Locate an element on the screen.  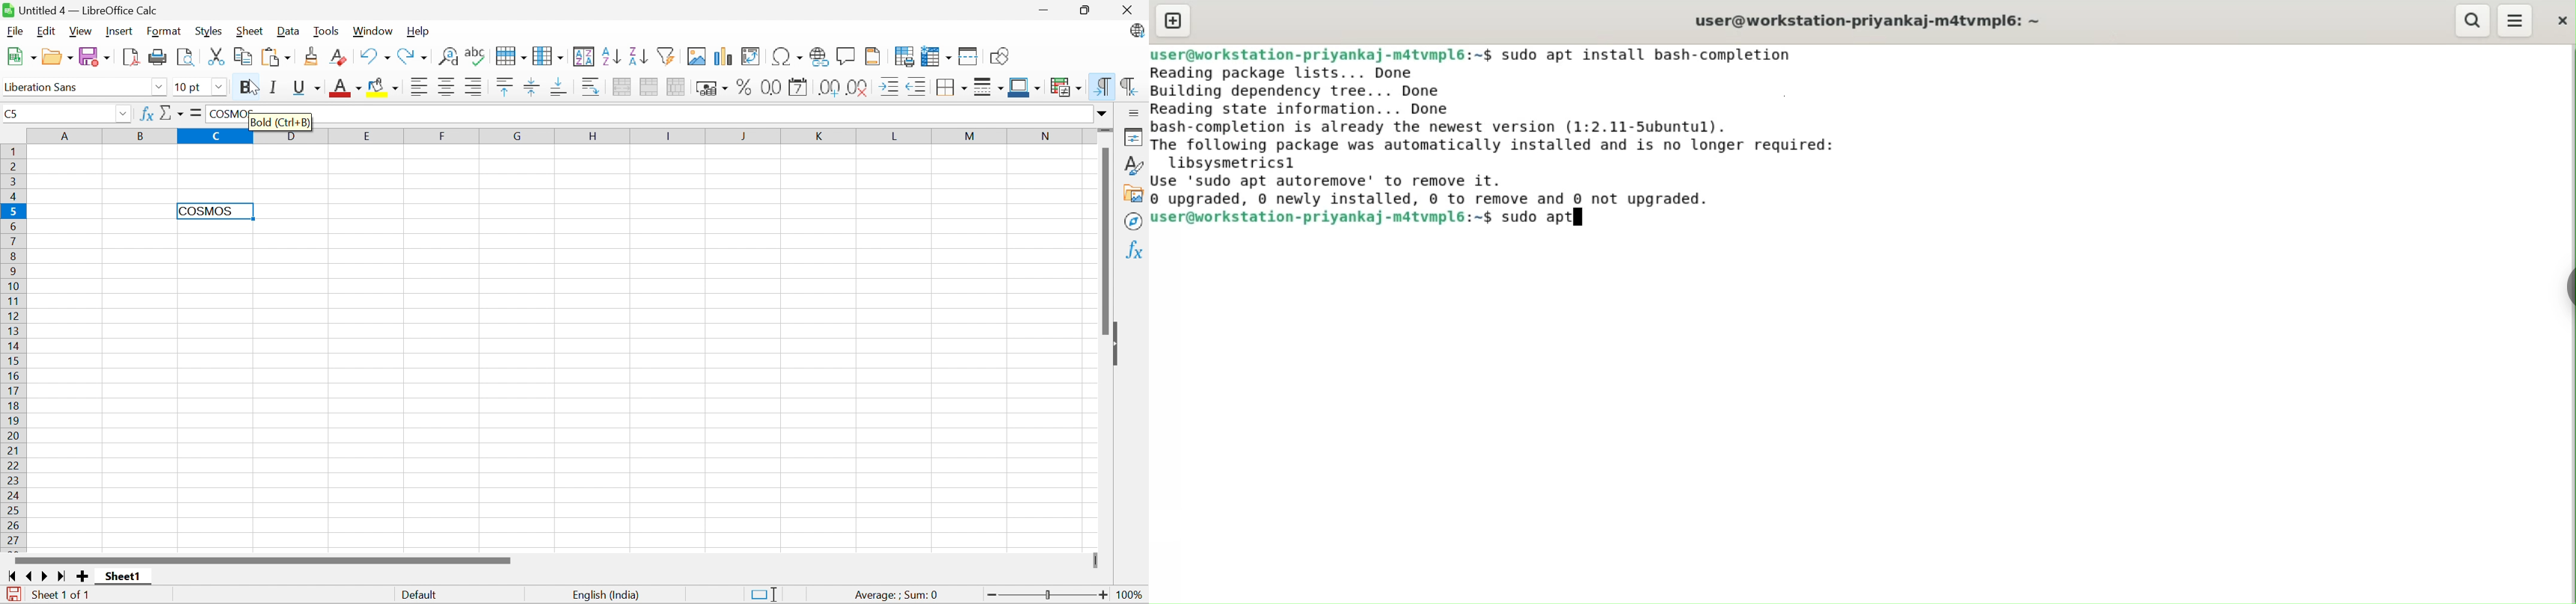
user@workstation-priyankaj-matvmpl6:~ is located at coordinates (1310, 52).